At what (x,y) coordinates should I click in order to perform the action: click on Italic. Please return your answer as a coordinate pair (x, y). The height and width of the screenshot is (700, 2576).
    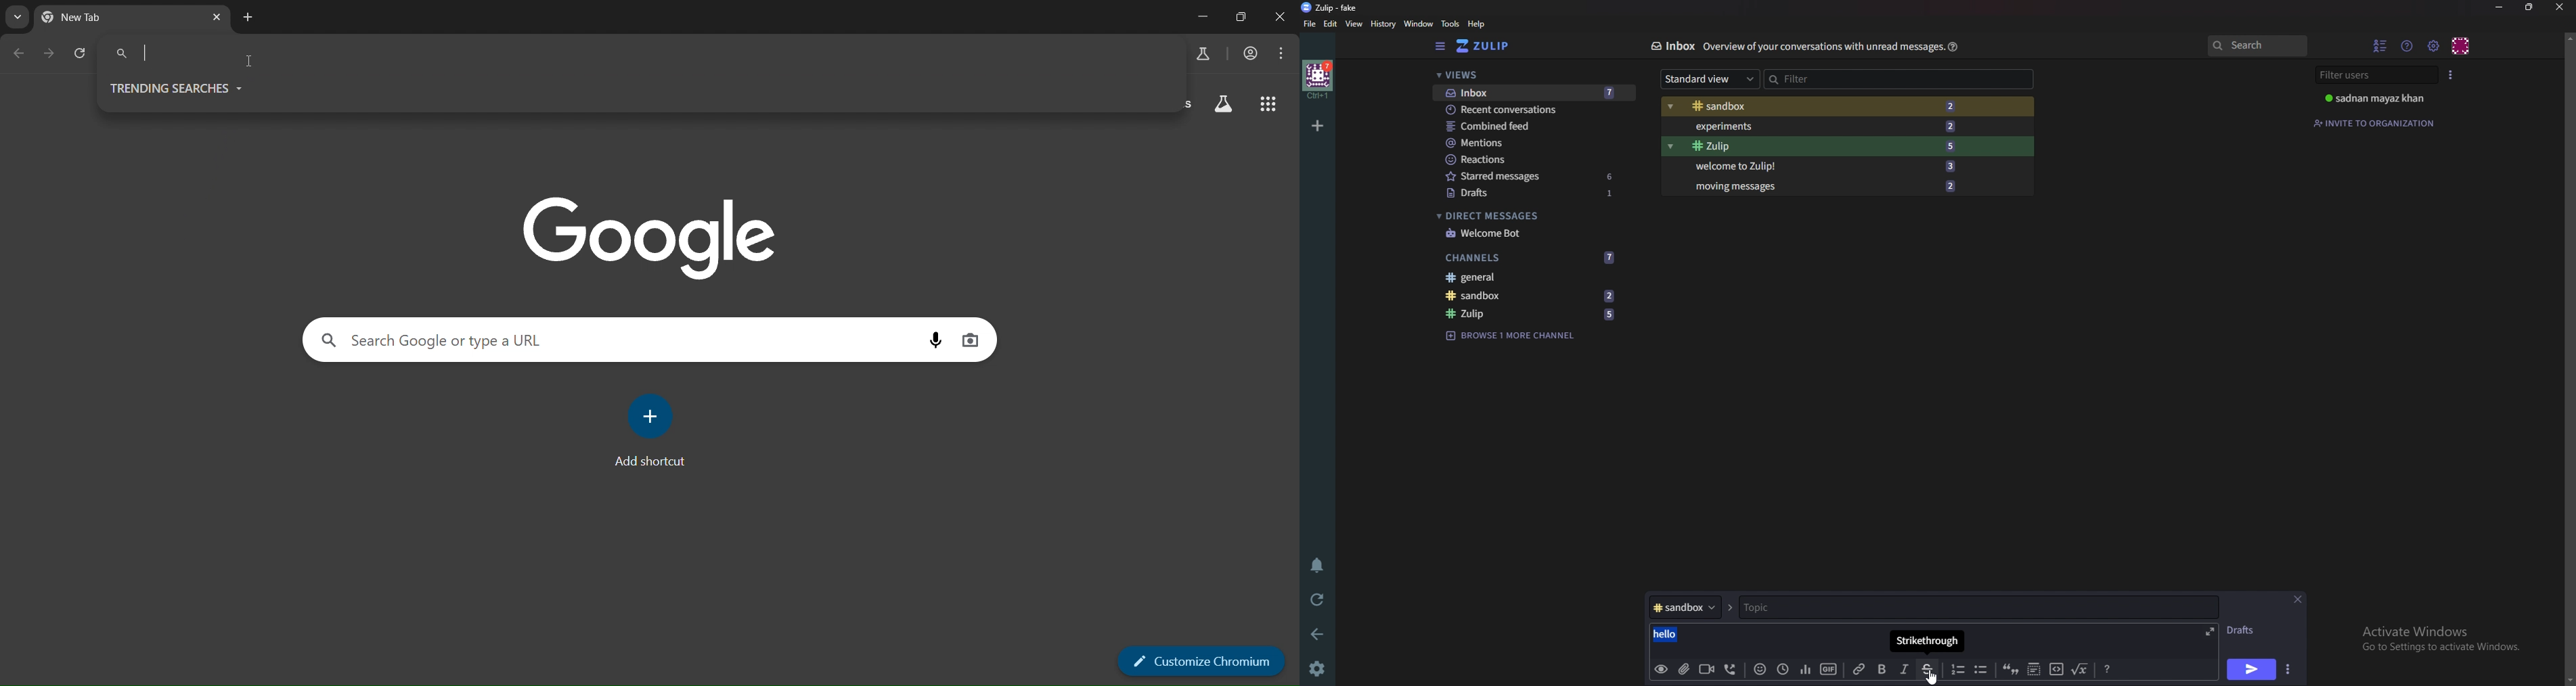
    Looking at the image, I should click on (1903, 673).